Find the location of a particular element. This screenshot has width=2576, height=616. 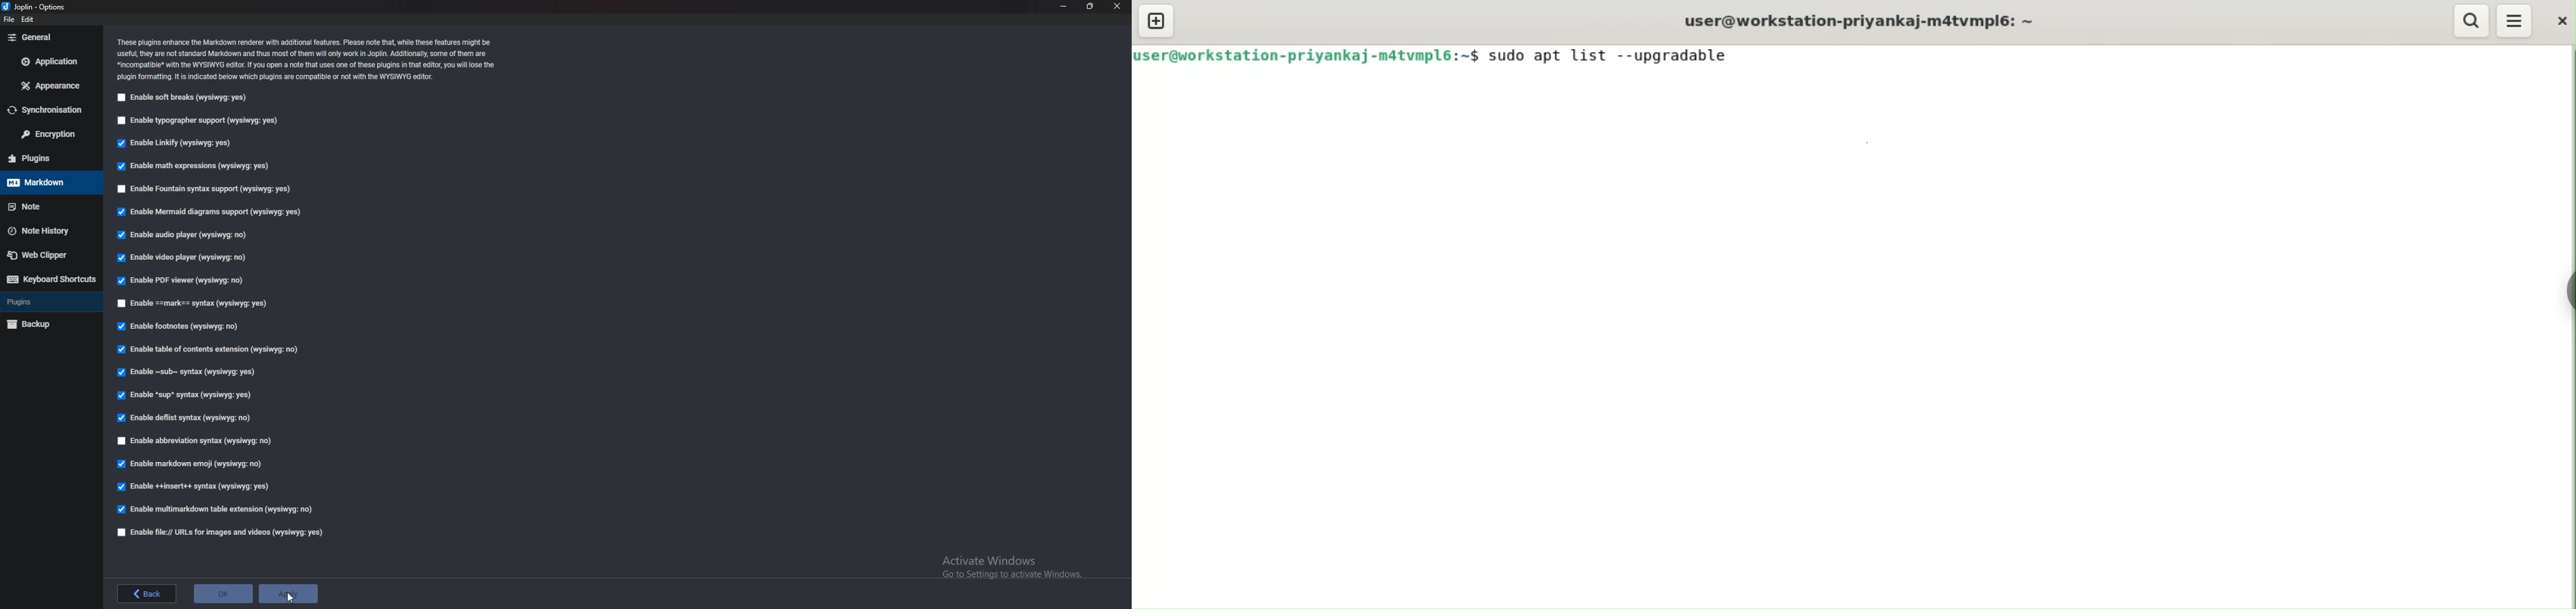

Enable audio player is located at coordinates (185, 236).